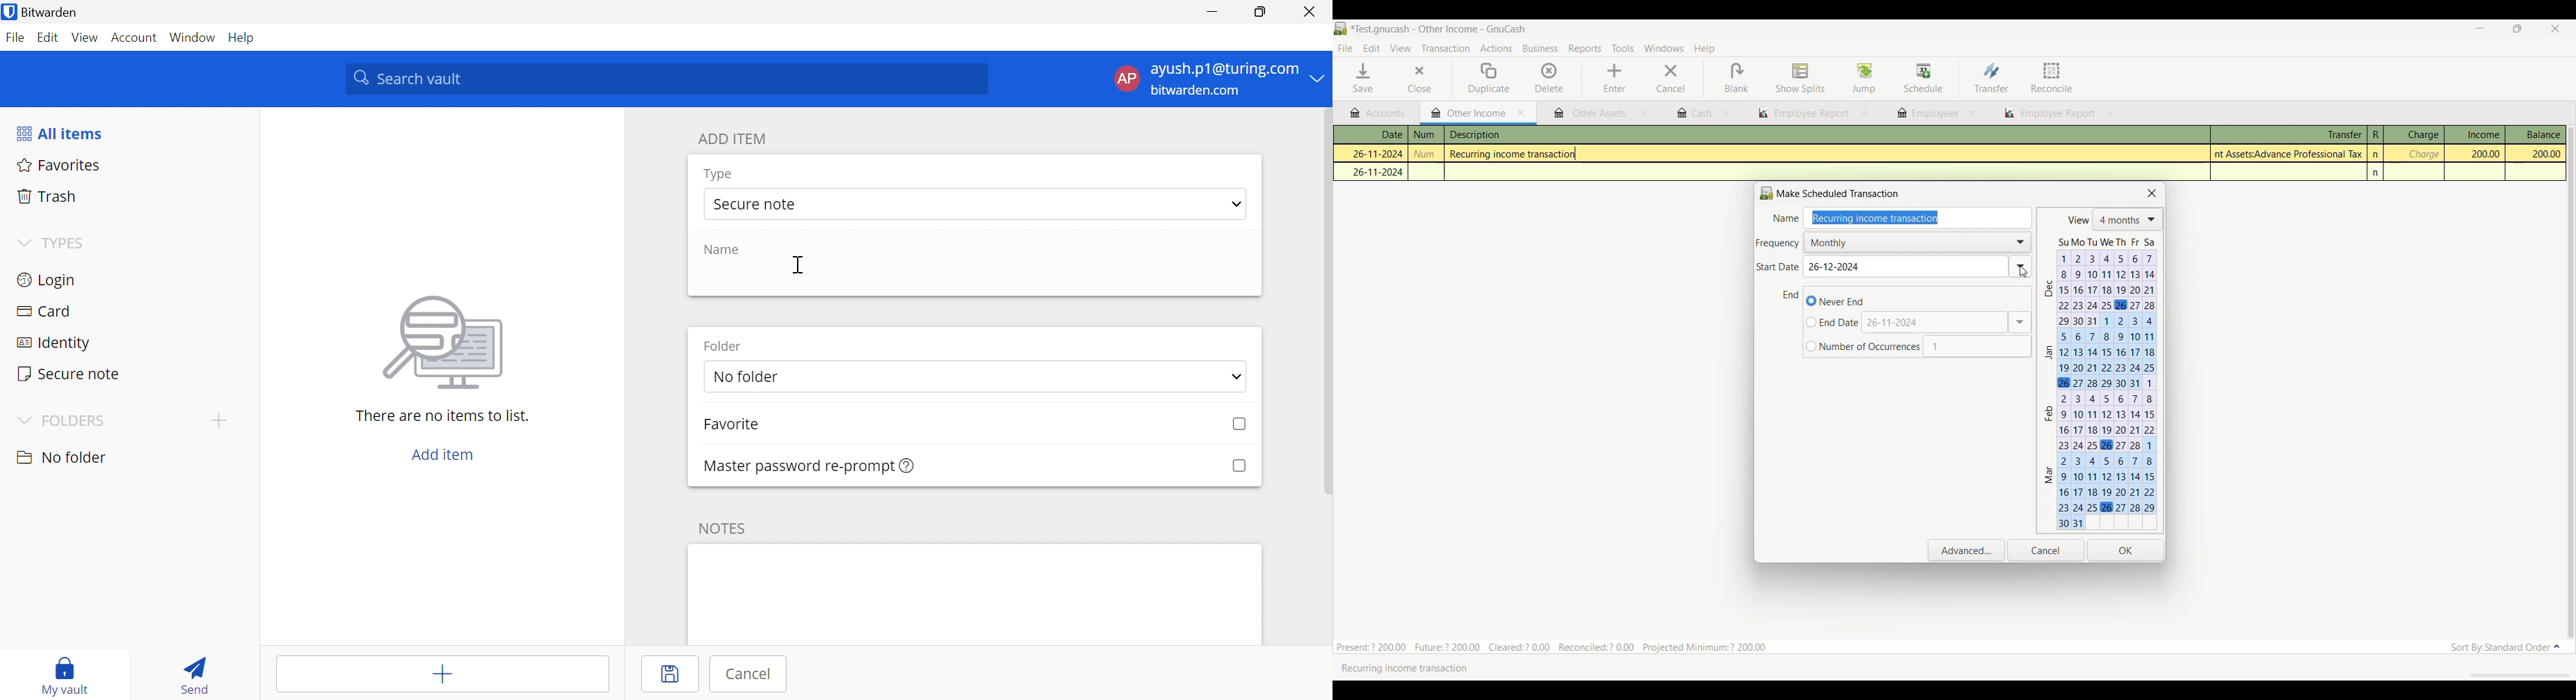 The image size is (2576, 700). What do you see at coordinates (1439, 30) in the screenshot?
I see `Project and software name ` at bounding box center [1439, 30].